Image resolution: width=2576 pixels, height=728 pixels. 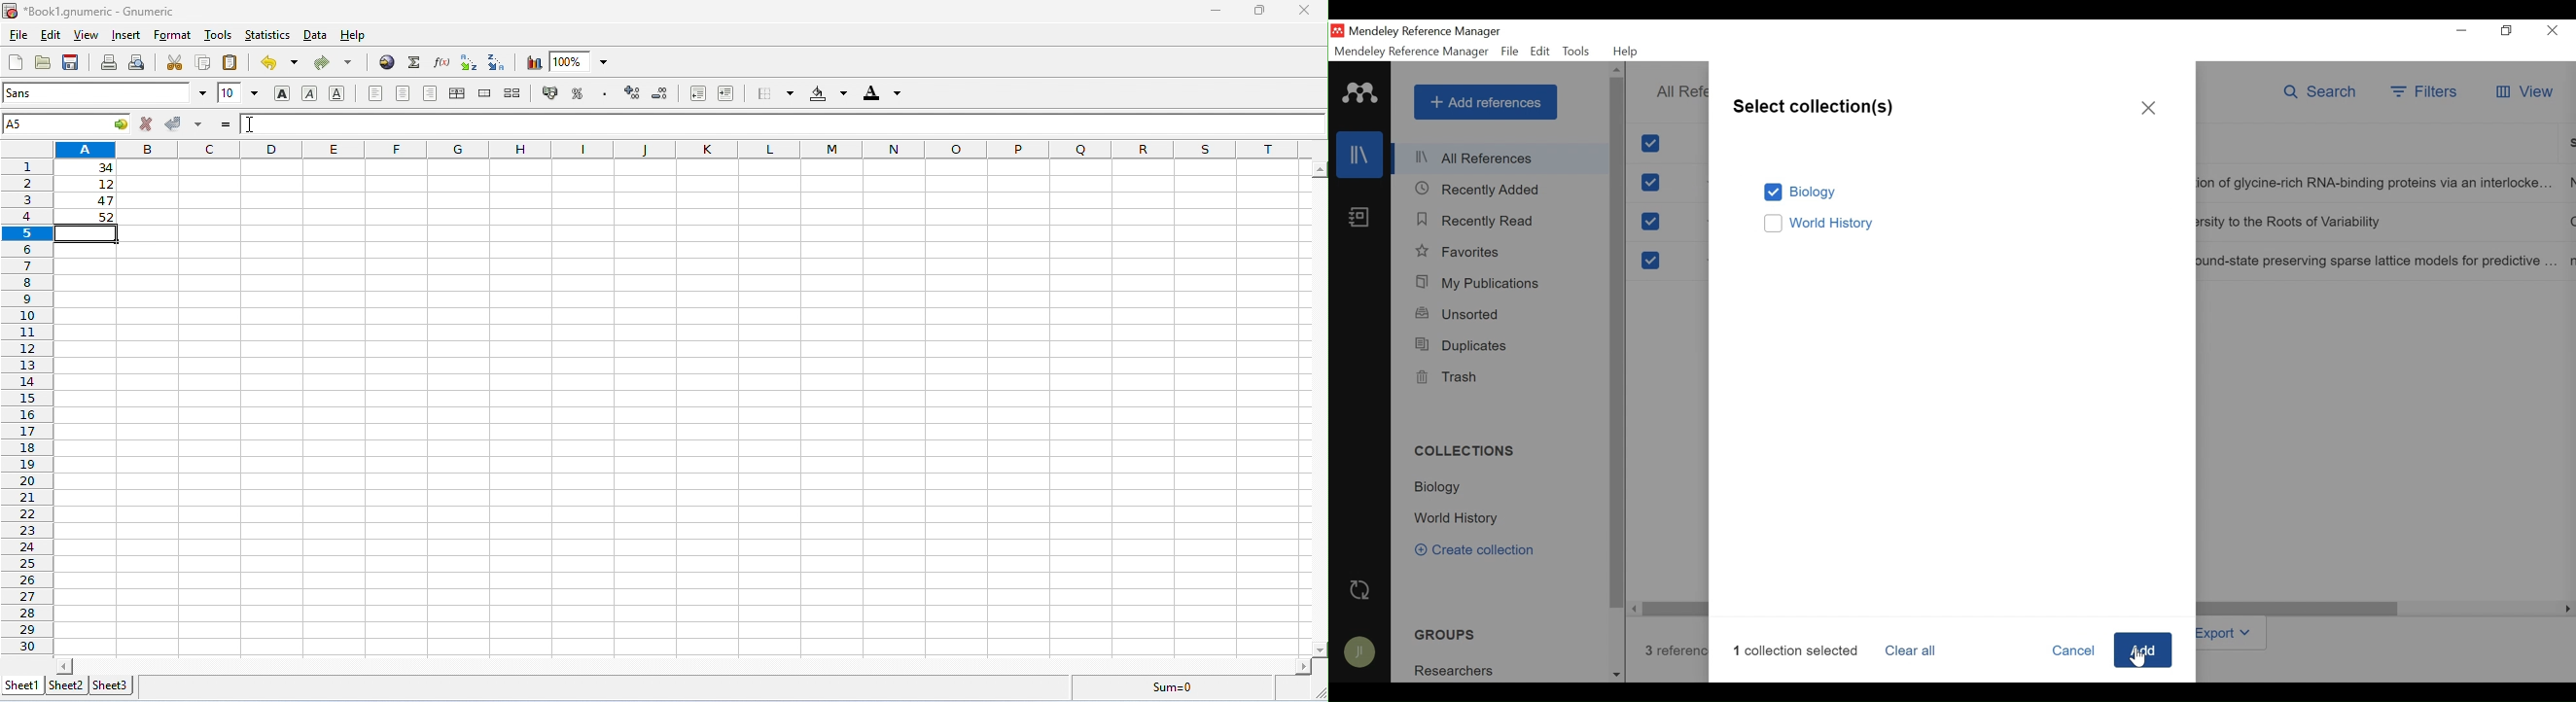 What do you see at coordinates (1510, 51) in the screenshot?
I see `File` at bounding box center [1510, 51].